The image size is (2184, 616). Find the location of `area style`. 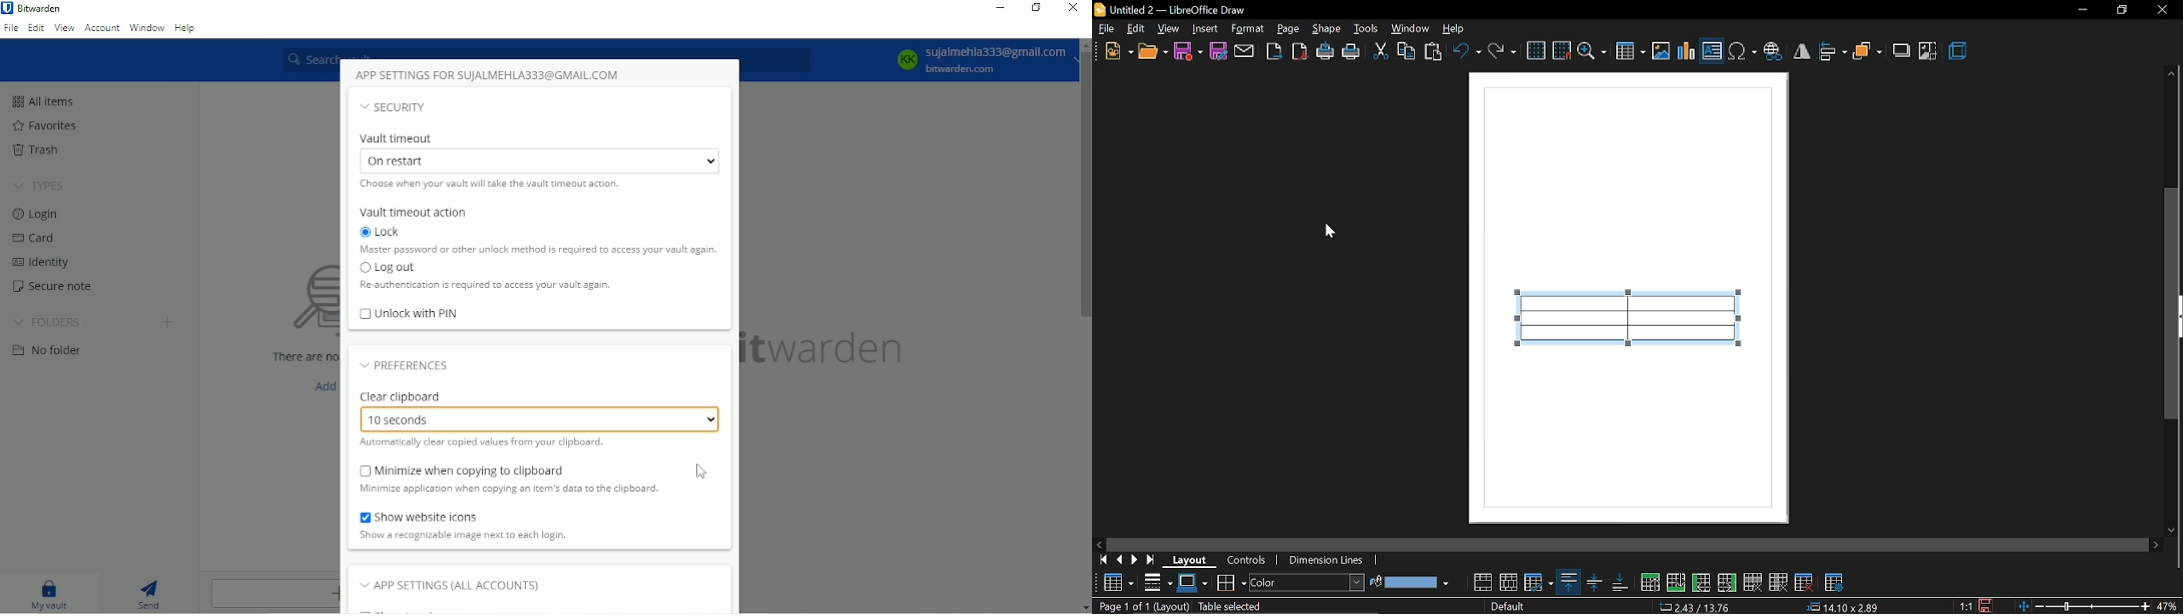

area style is located at coordinates (1306, 582).